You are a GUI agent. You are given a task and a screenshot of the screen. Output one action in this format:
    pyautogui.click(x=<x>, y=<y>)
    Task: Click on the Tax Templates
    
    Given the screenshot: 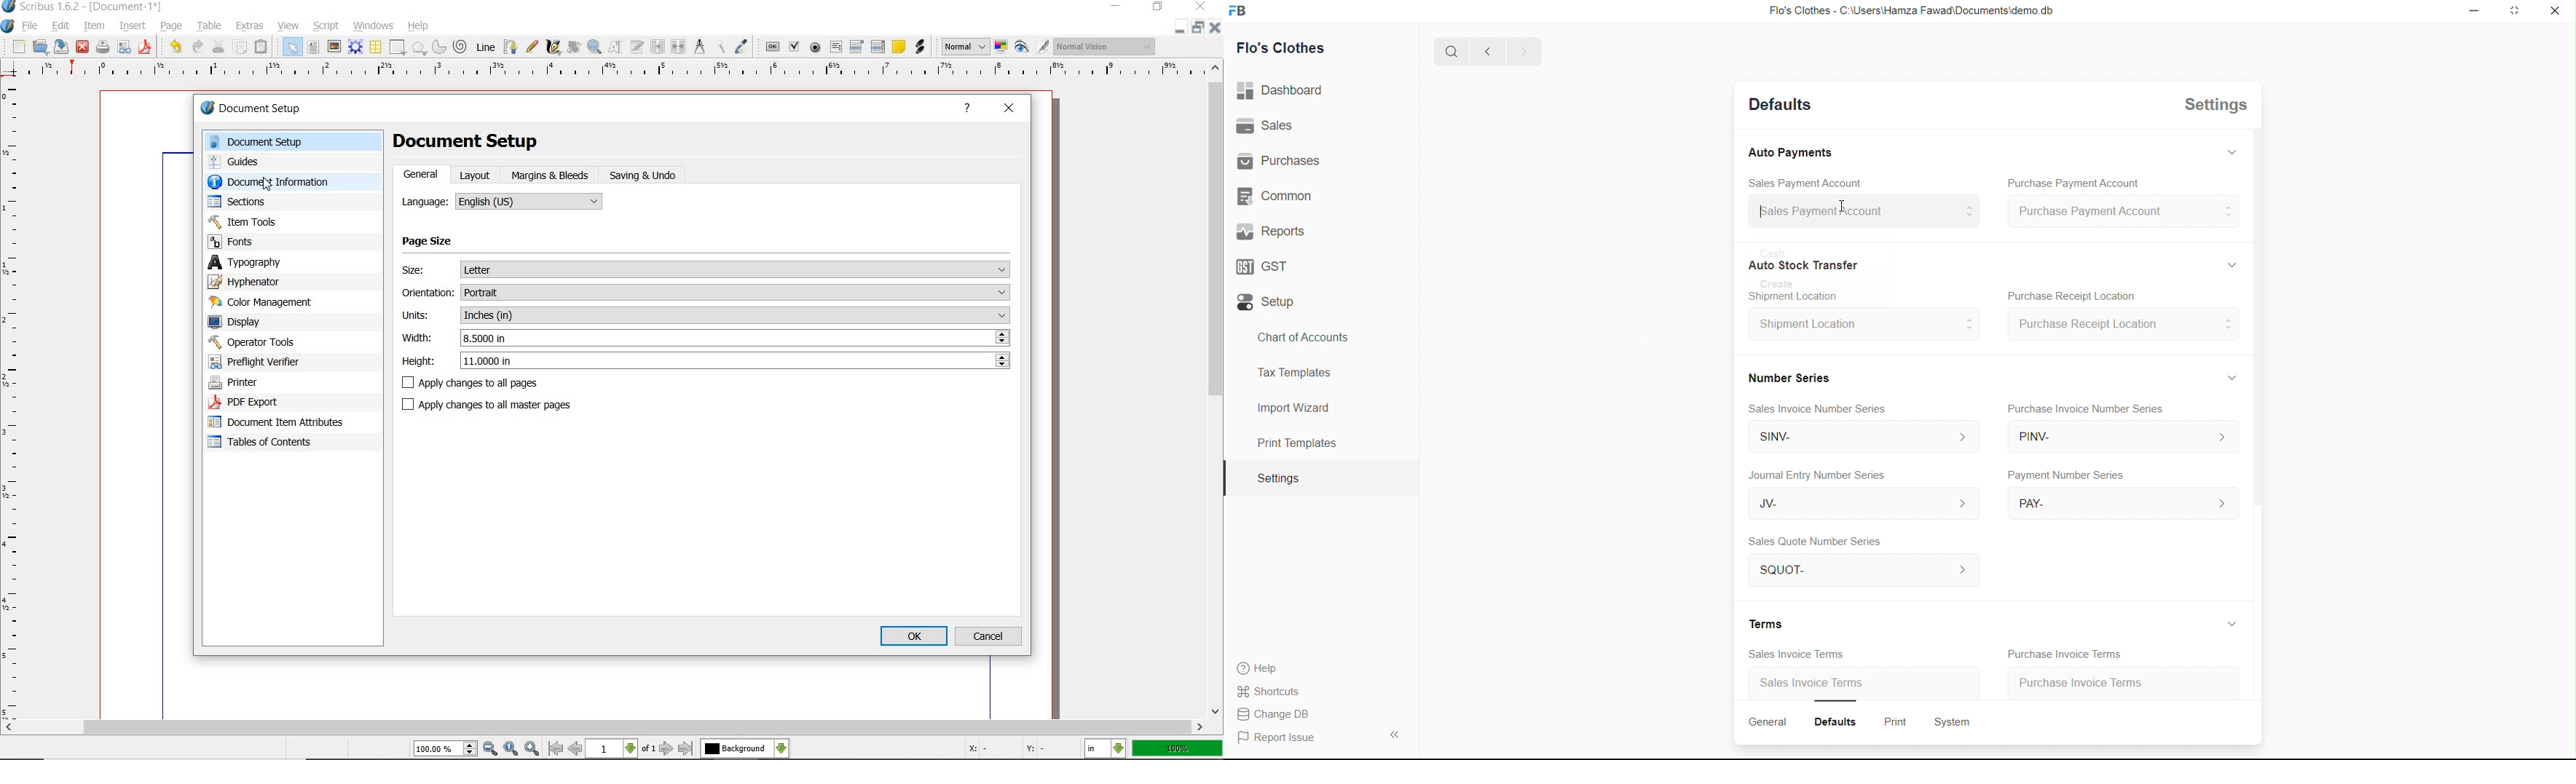 What is the action you would take?
    pyautogui.click(x=1291, y=370)
    